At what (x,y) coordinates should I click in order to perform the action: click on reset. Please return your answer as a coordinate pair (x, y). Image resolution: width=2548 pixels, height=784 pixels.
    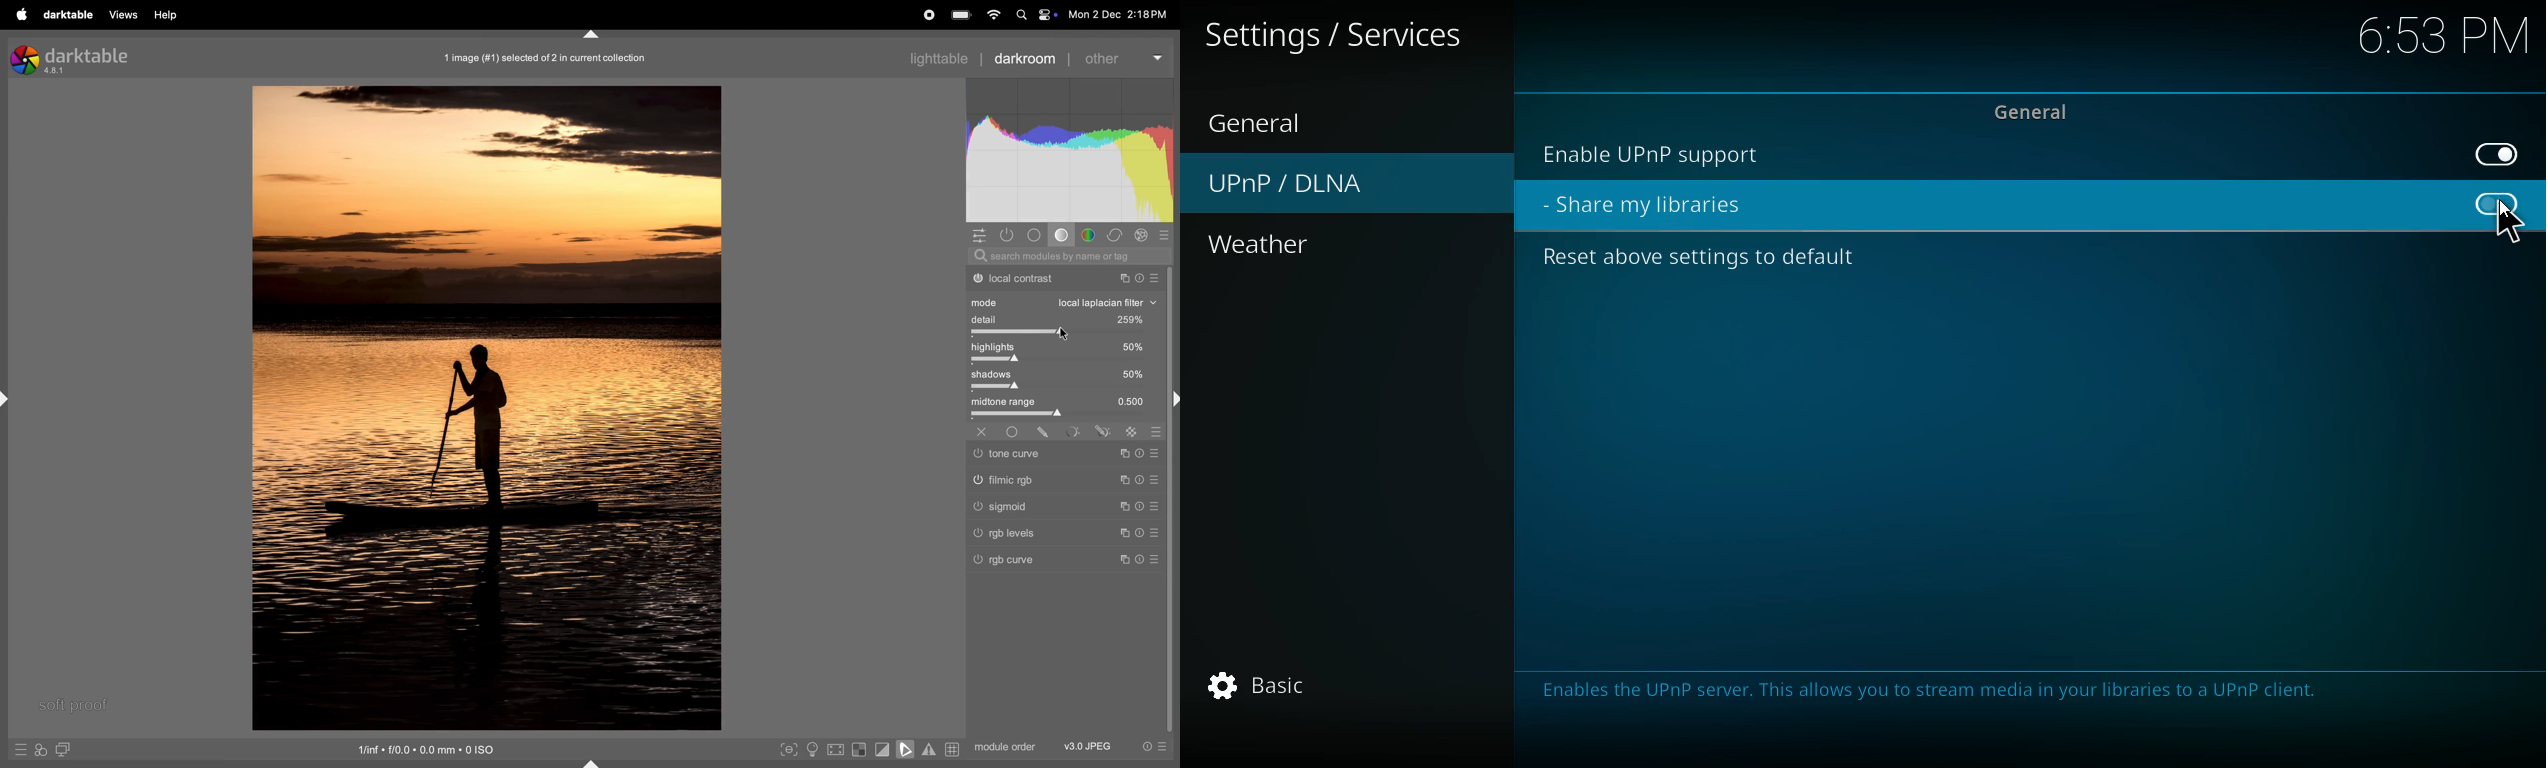
    Looking at the image, I should click on (1716, 261).